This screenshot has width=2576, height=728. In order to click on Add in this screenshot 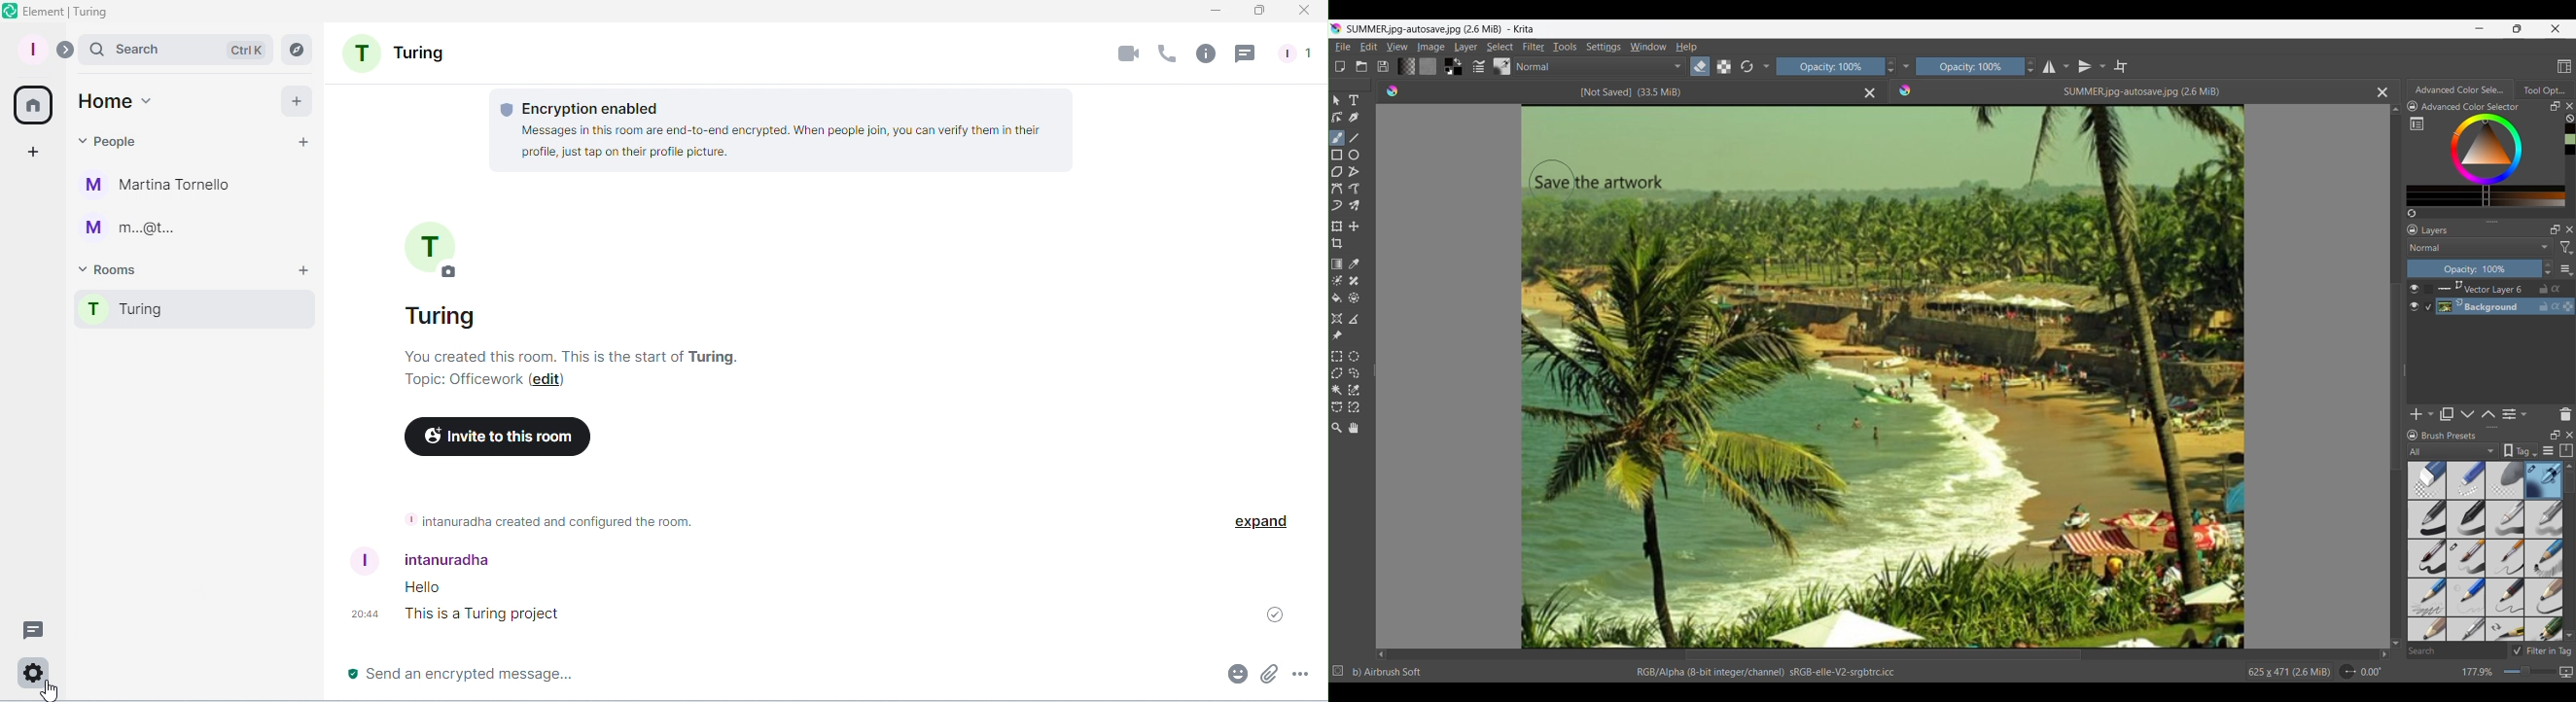, I will do `click(299, 100)`.